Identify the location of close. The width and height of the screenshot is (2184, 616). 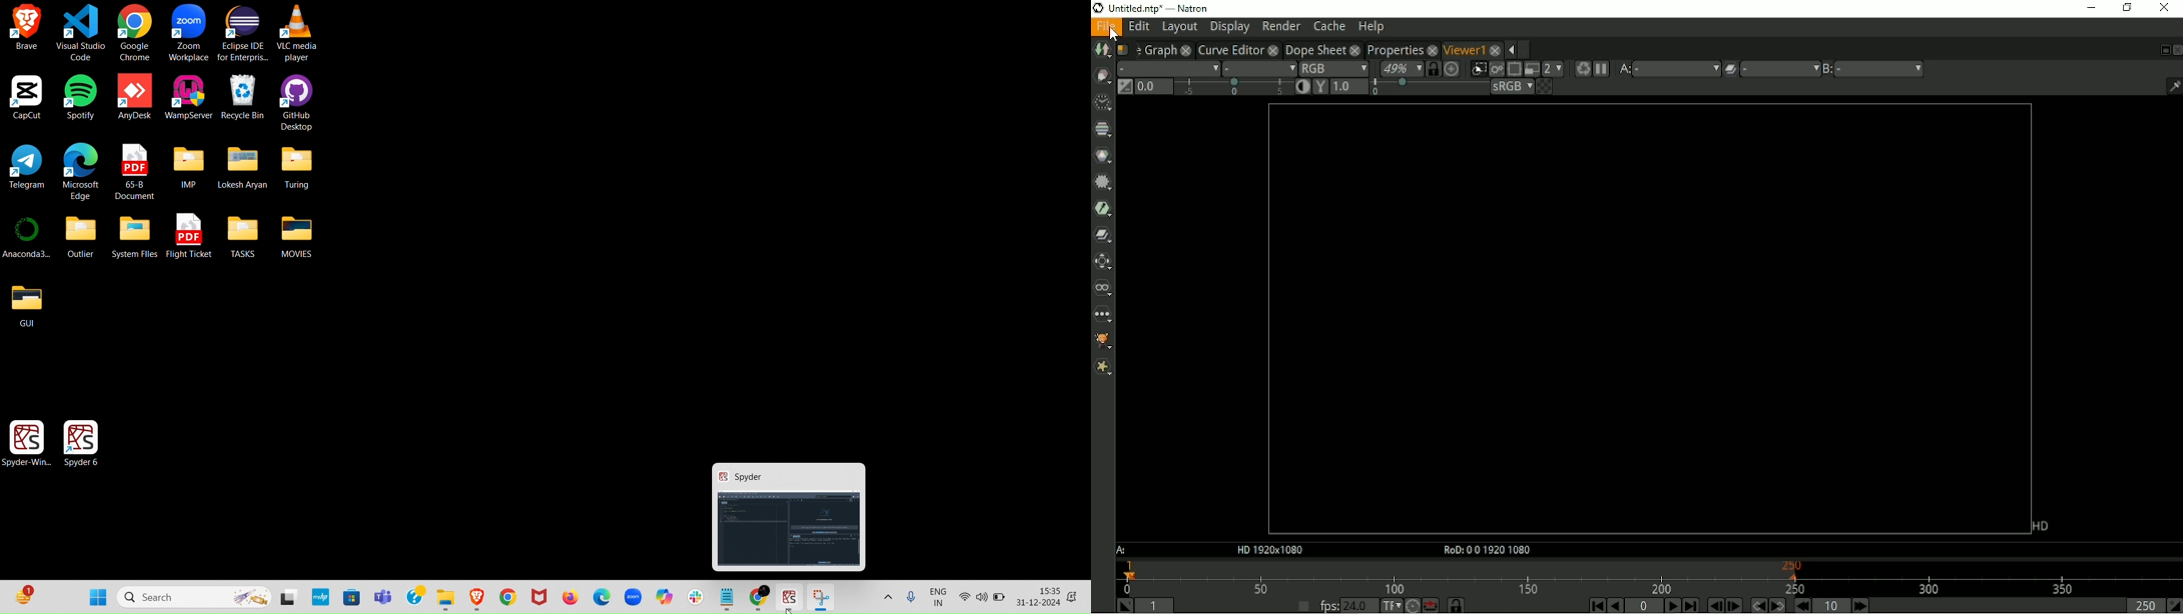
(1355, 49).